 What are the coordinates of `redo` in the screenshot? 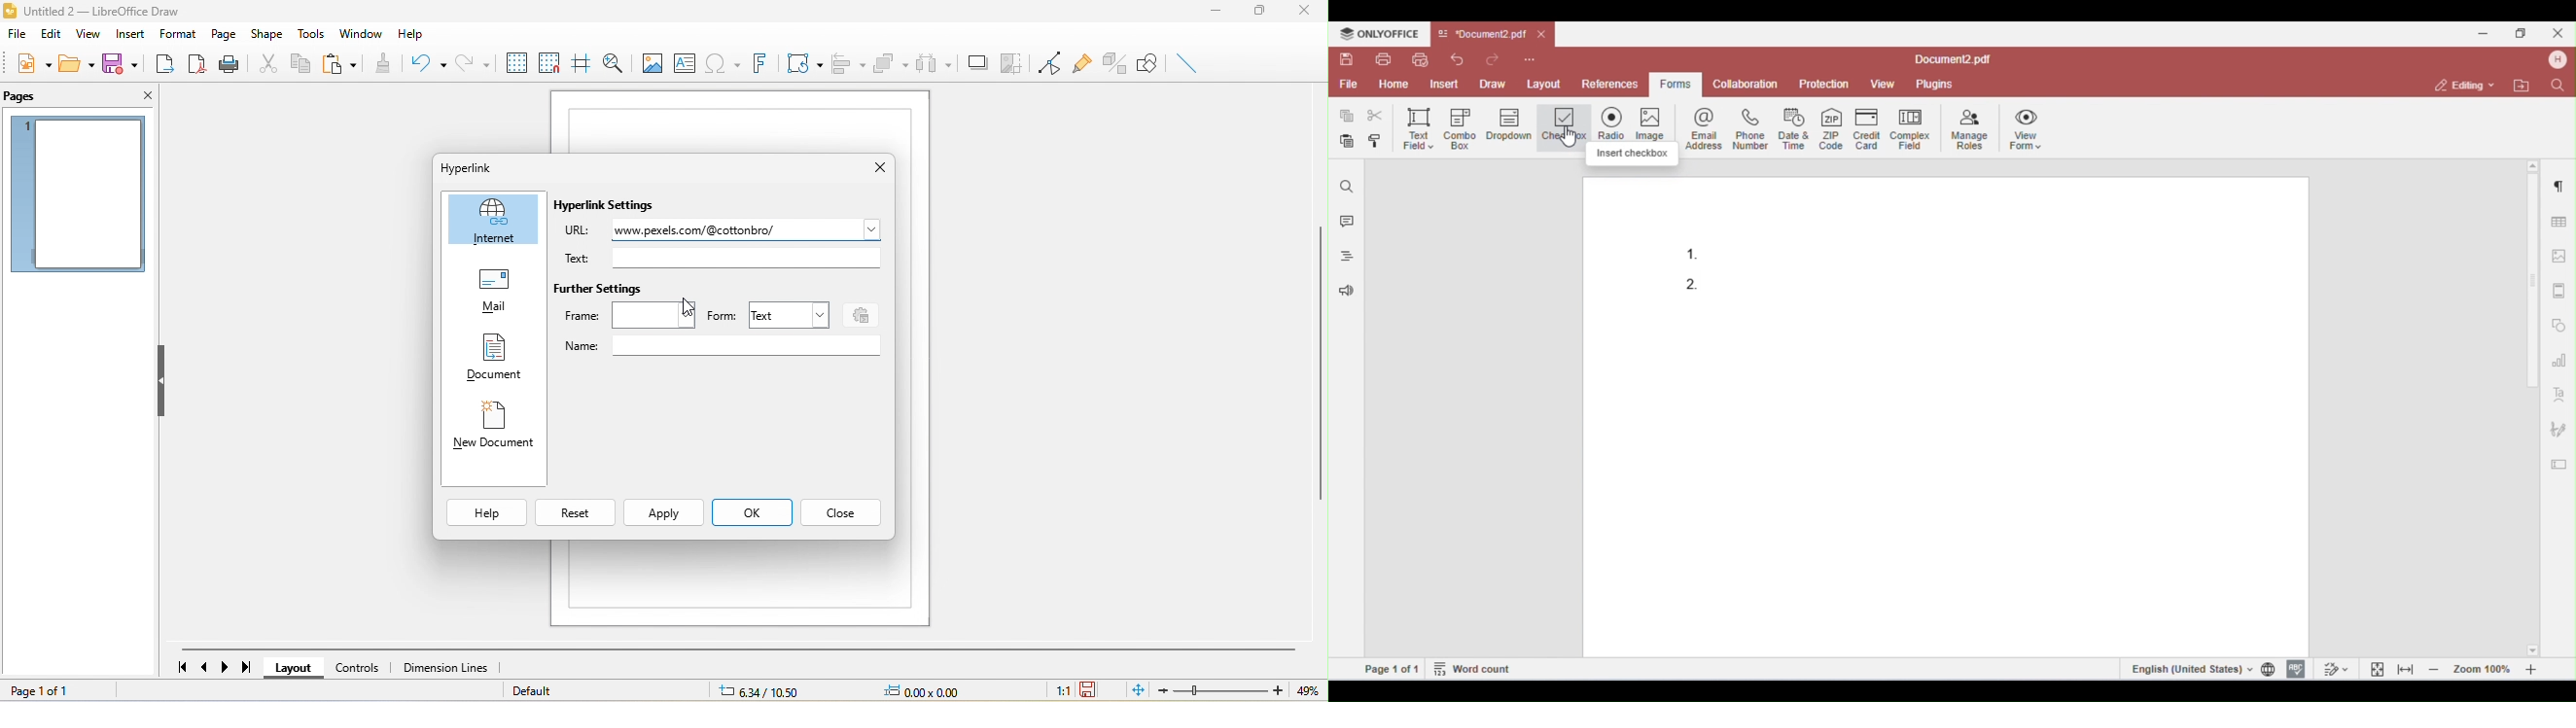 It's located at (472, 62).